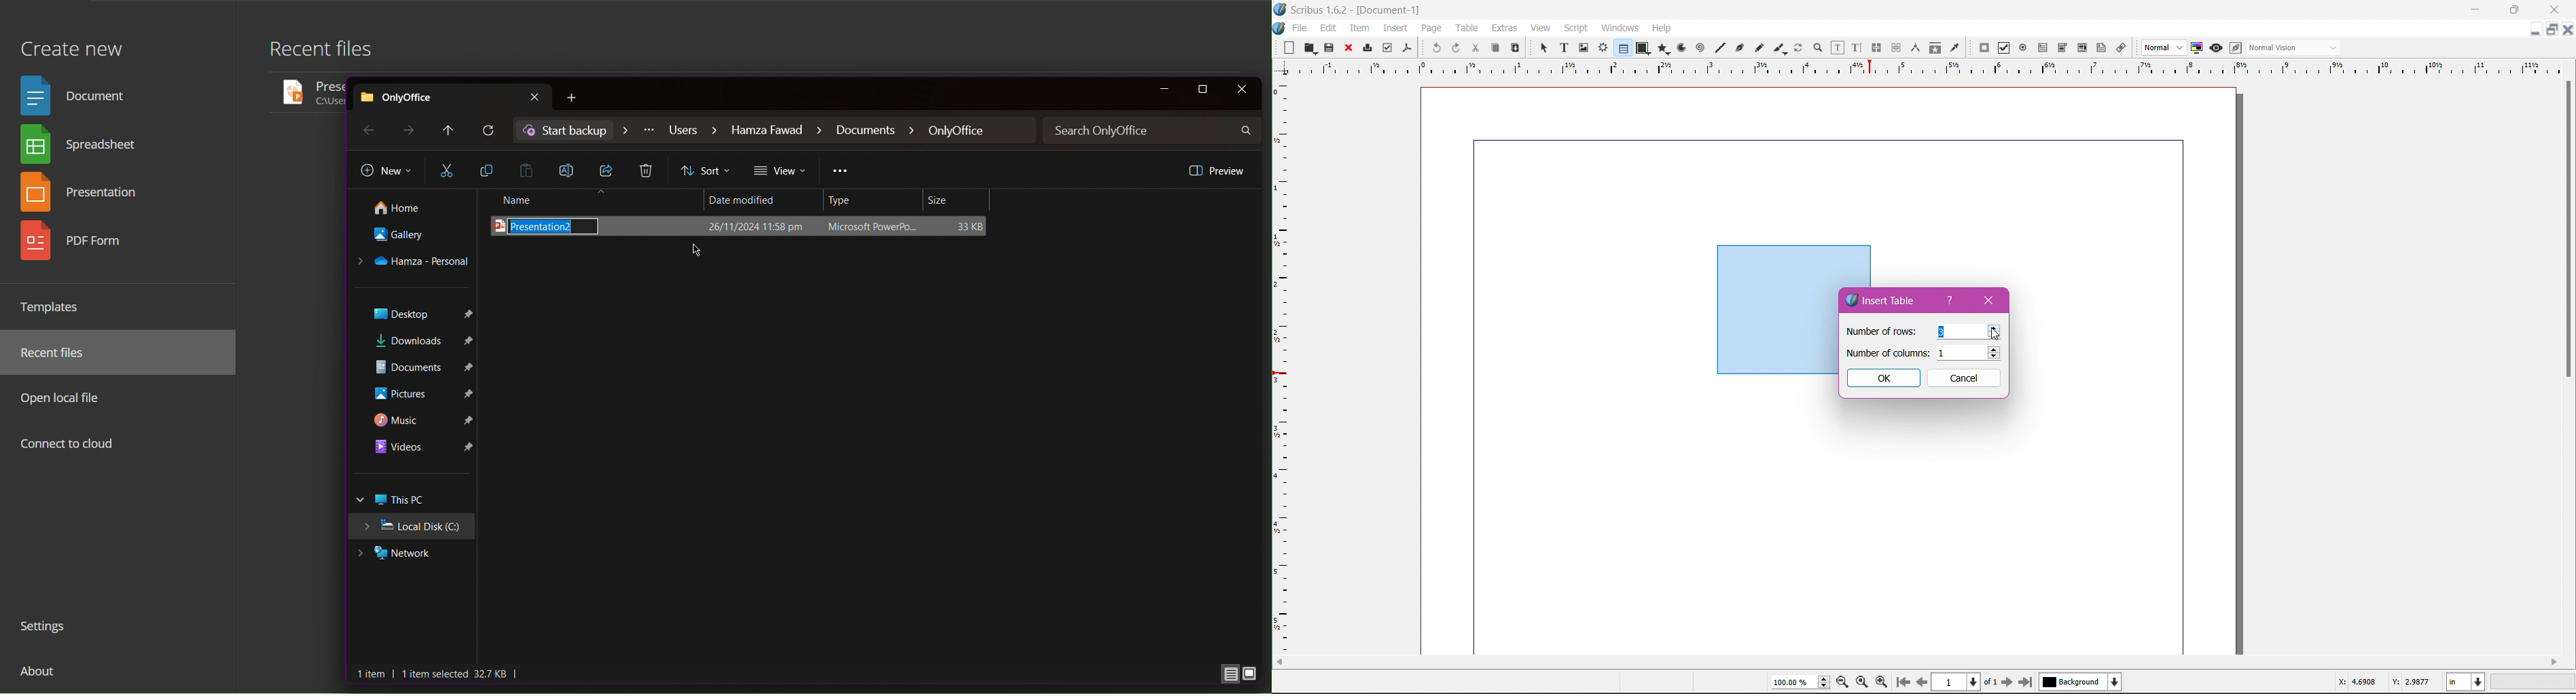 The image size is (2576, 700). Describe the element at coordinates (490, 131) in the screenshot. I see `Refresh` at that location.